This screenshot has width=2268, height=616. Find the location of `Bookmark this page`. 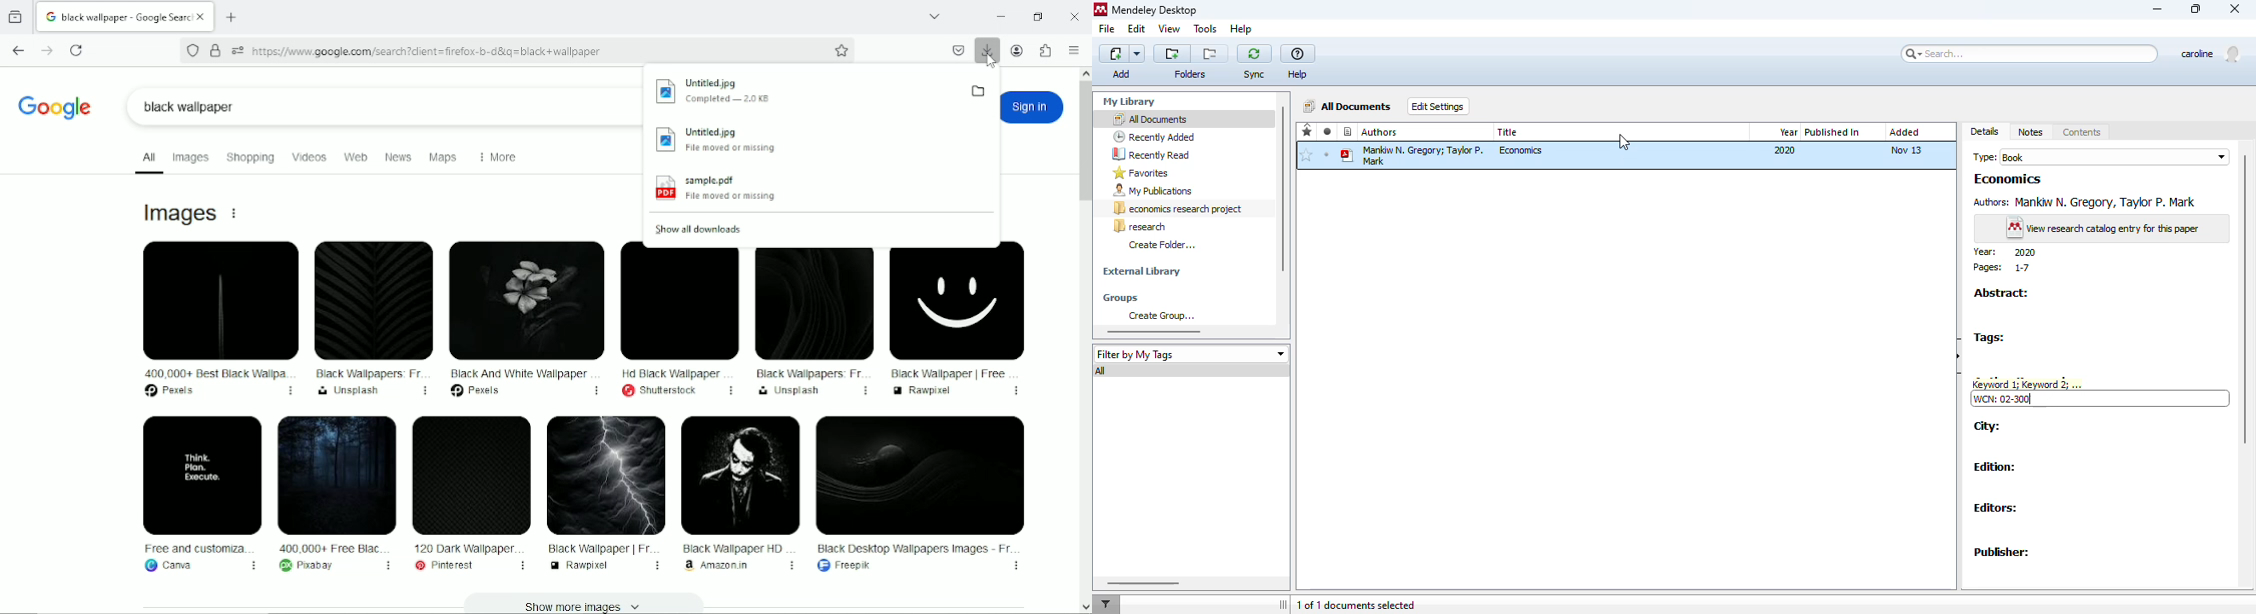

Bookmark this page is located at coordinates (844, 50).